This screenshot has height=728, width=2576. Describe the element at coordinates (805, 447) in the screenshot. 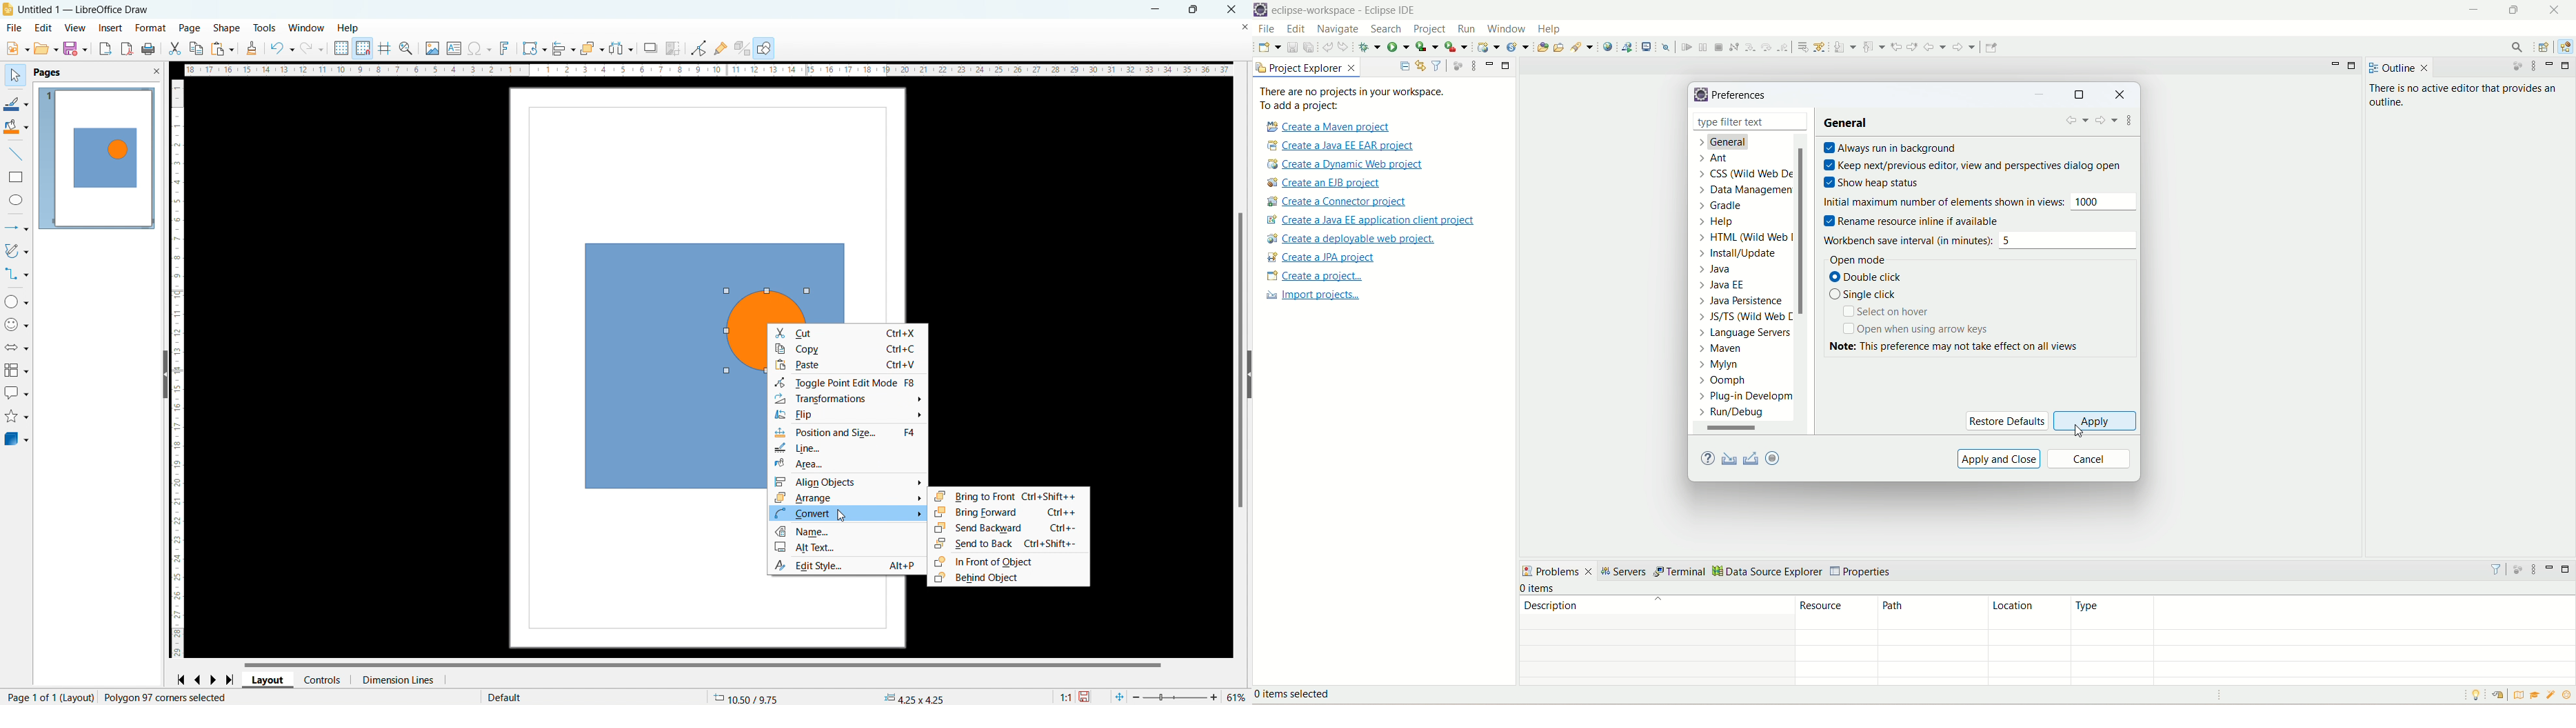

I see `line` at that location.